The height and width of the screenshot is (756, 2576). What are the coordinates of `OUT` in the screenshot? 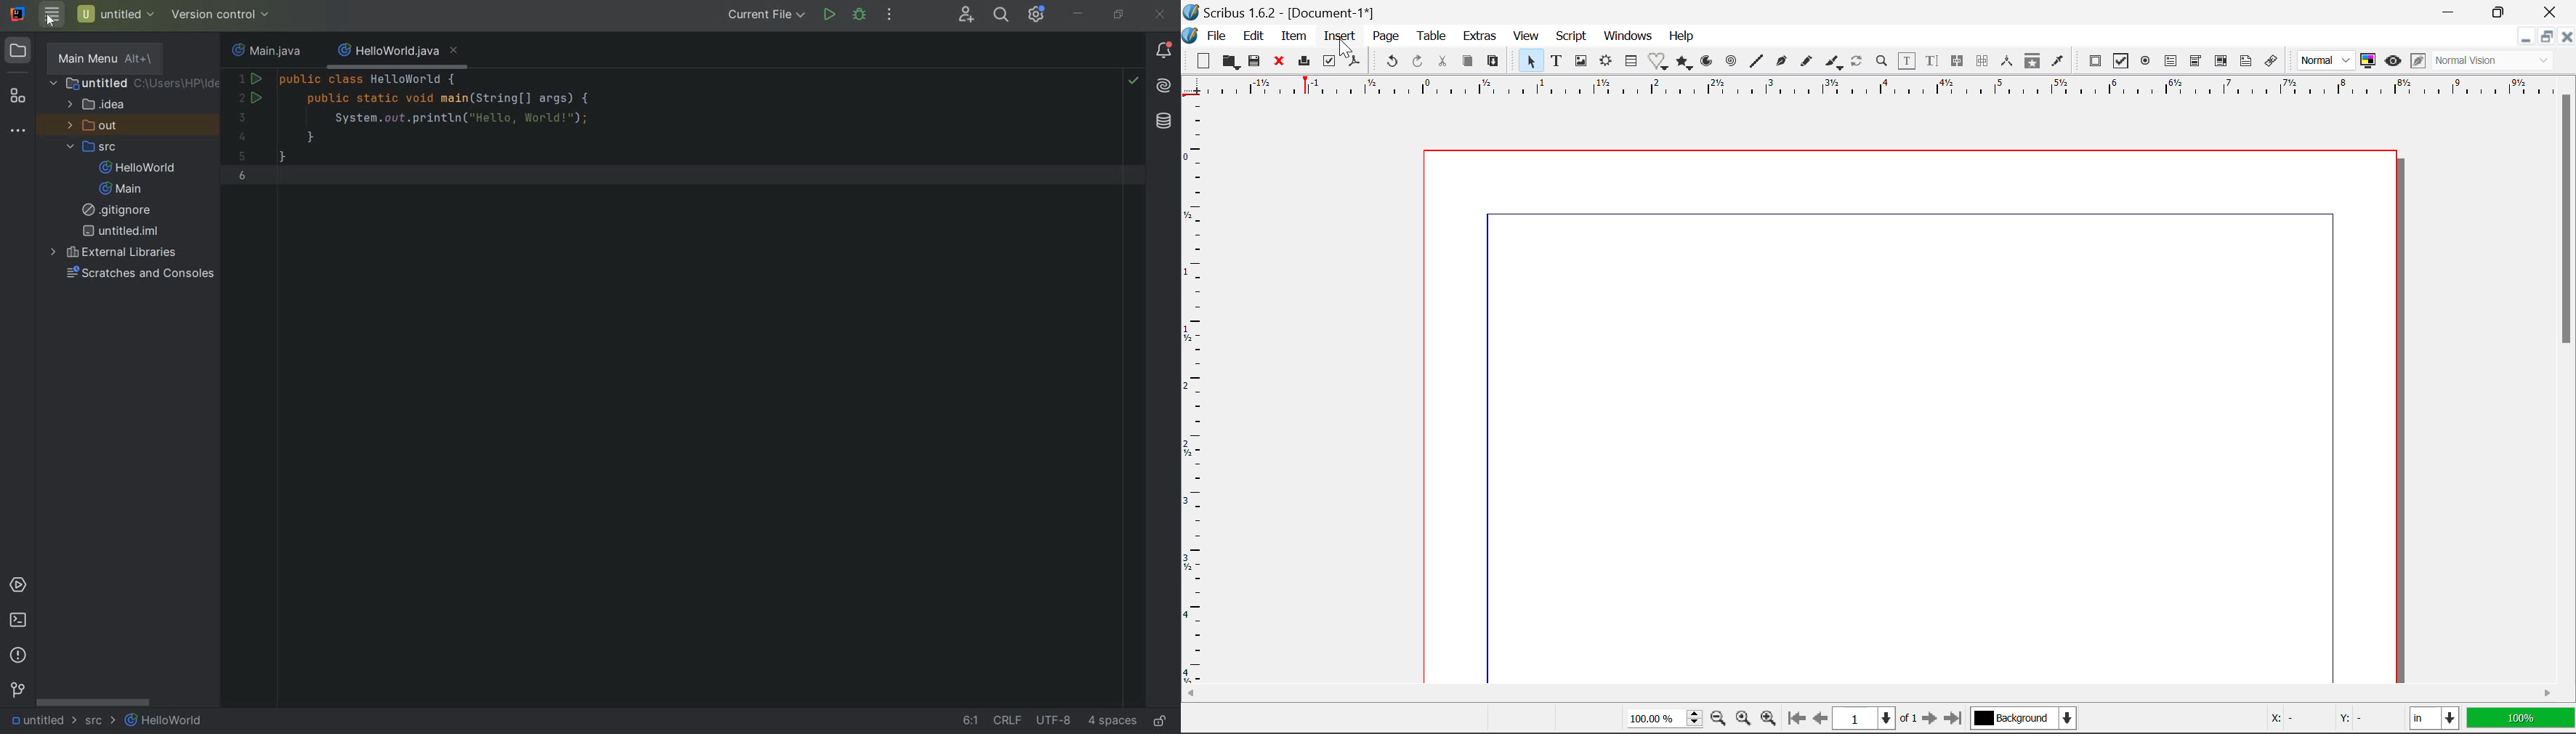 It's located at (97, 126).